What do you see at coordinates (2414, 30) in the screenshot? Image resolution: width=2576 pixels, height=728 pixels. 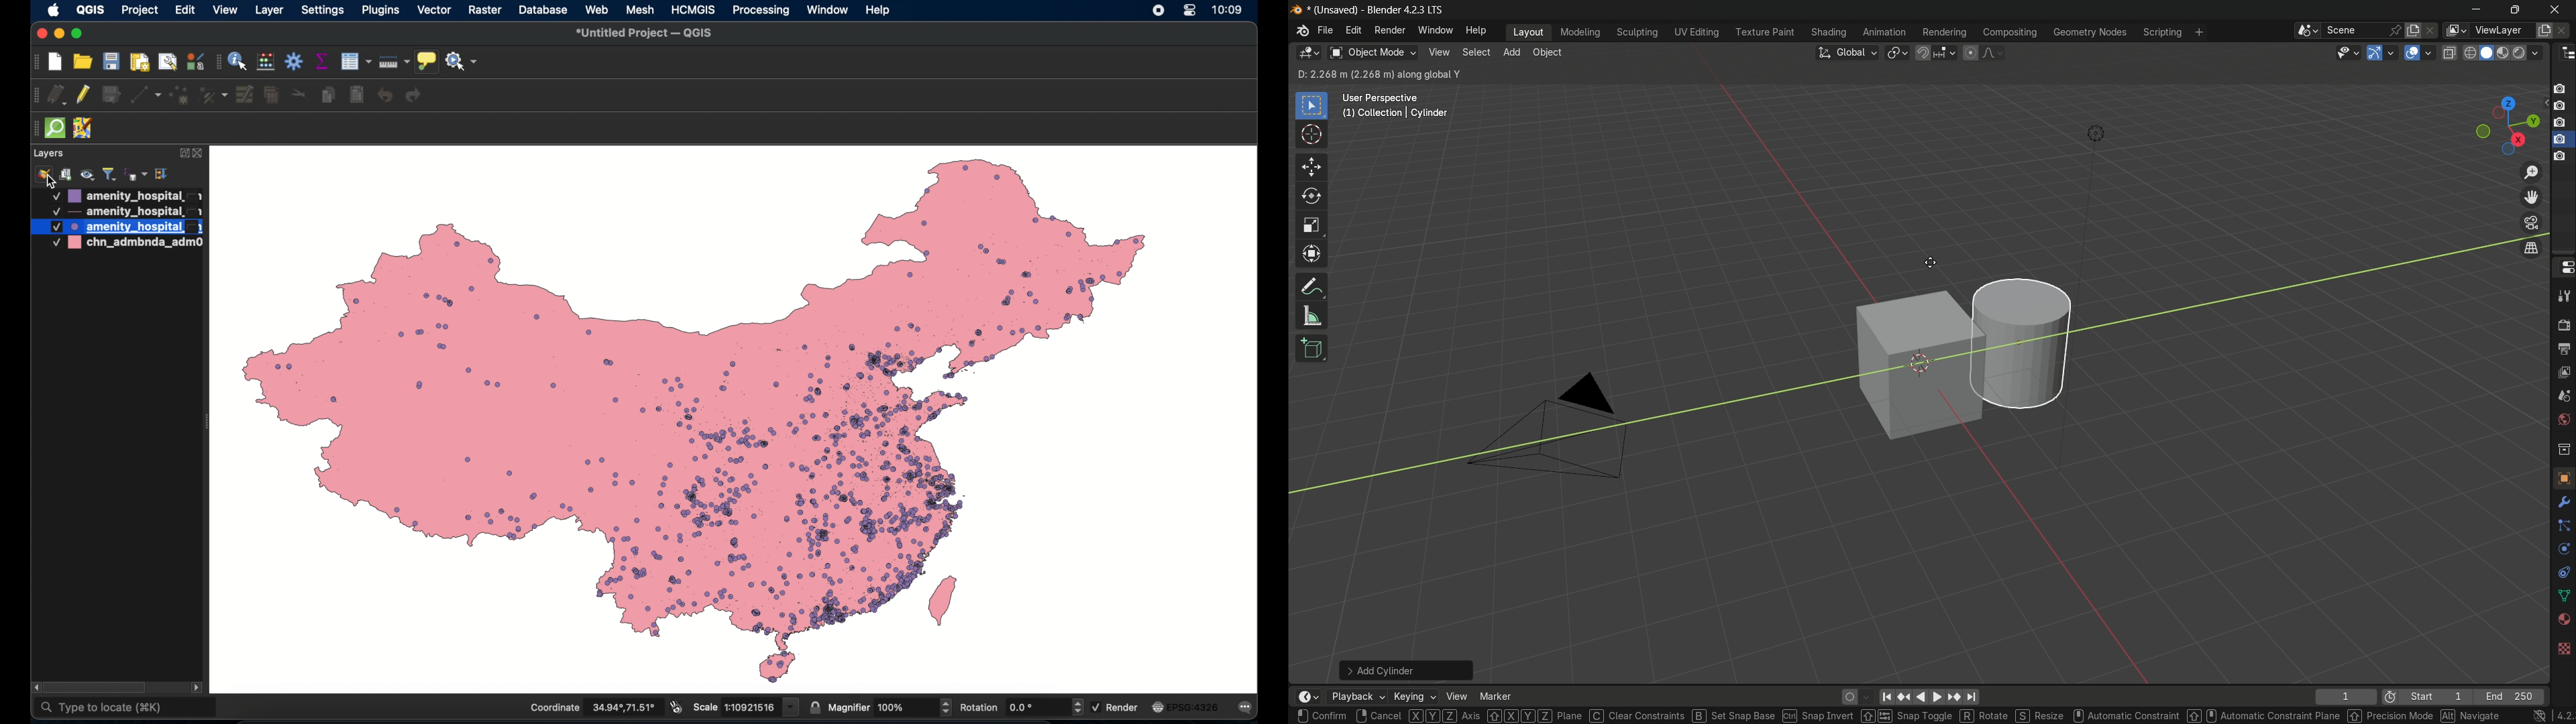 I see `new scene` at bounding box center [2414, 30].